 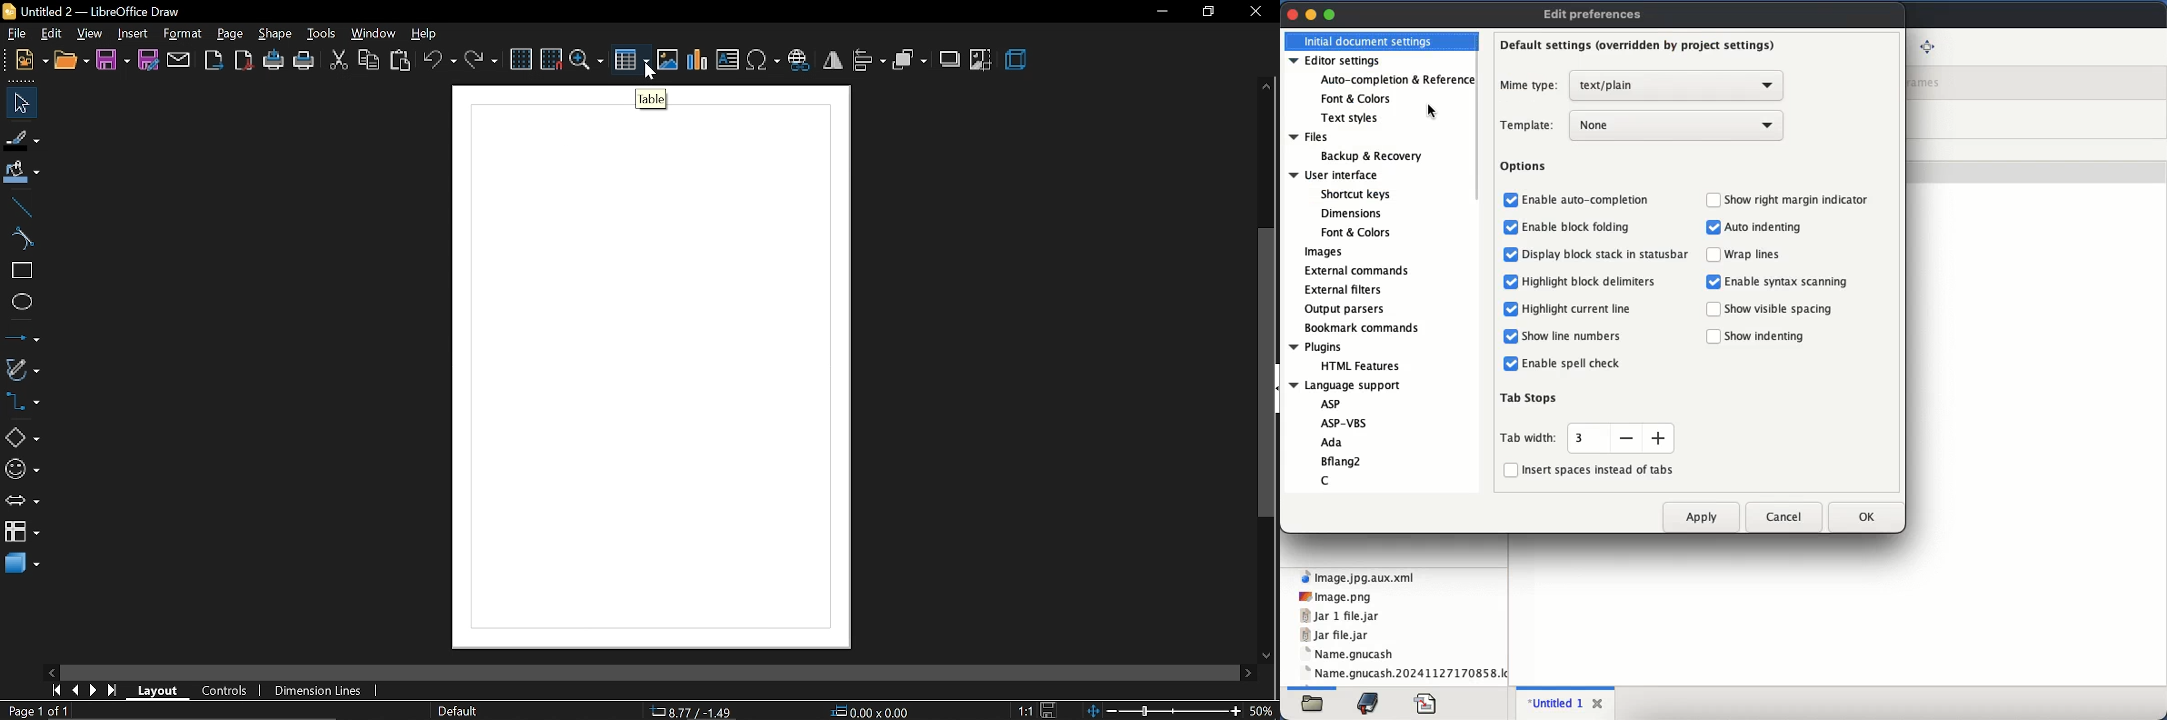 I want to click on insert , so click(x=132, y=33).